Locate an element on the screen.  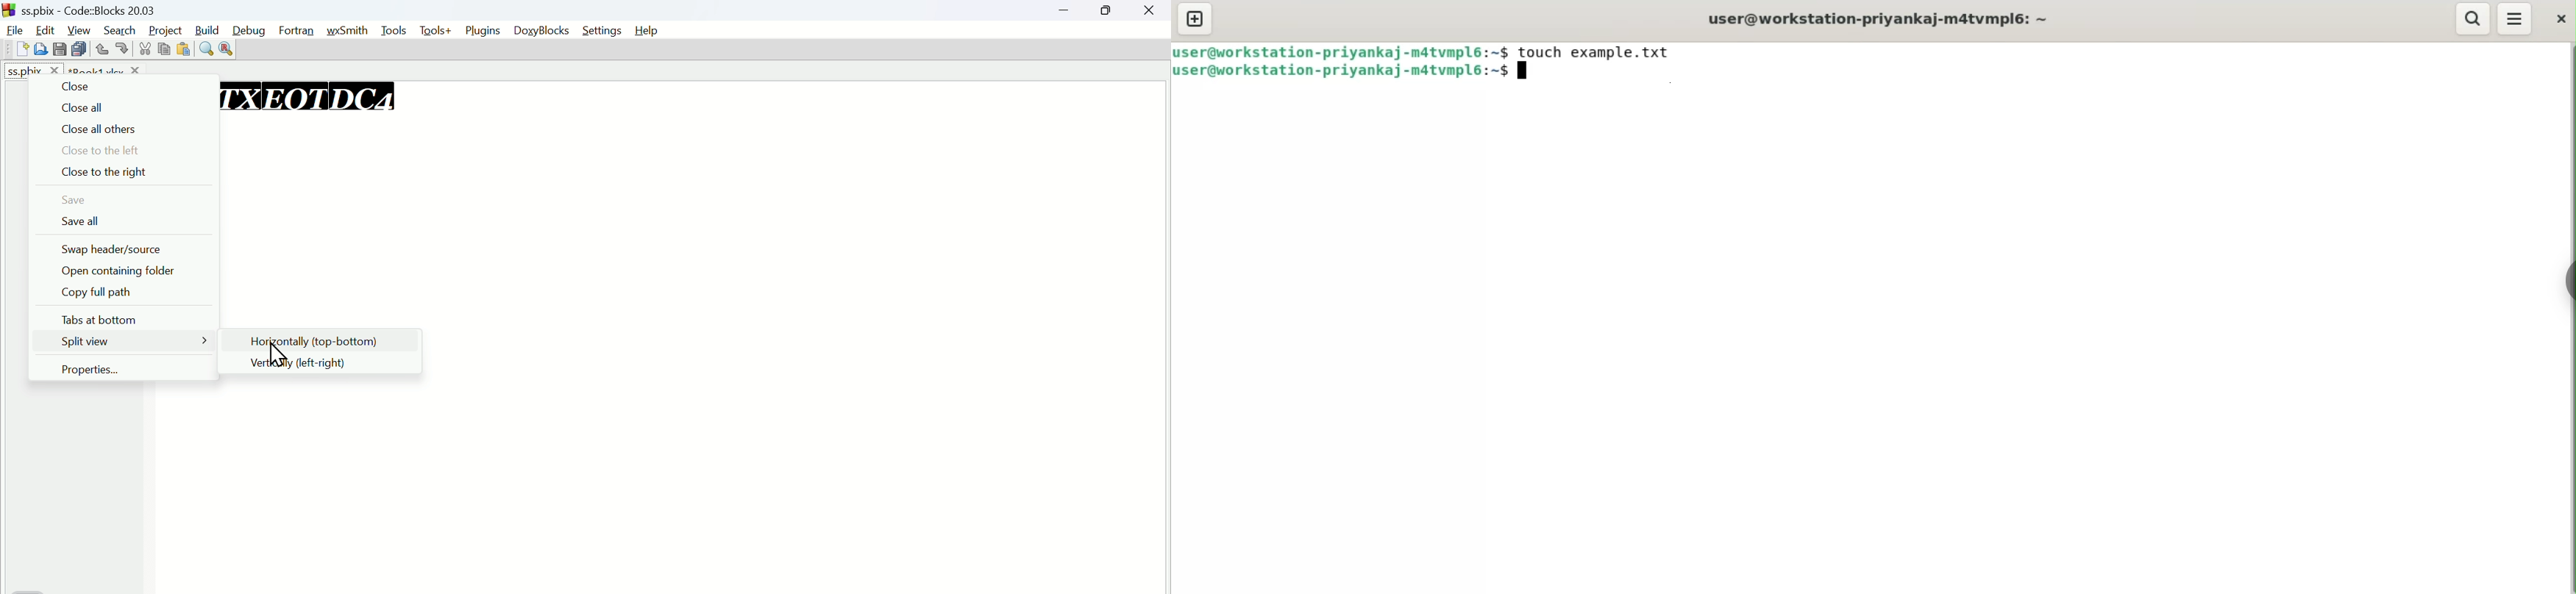
View is located at coordinates (79, 29).